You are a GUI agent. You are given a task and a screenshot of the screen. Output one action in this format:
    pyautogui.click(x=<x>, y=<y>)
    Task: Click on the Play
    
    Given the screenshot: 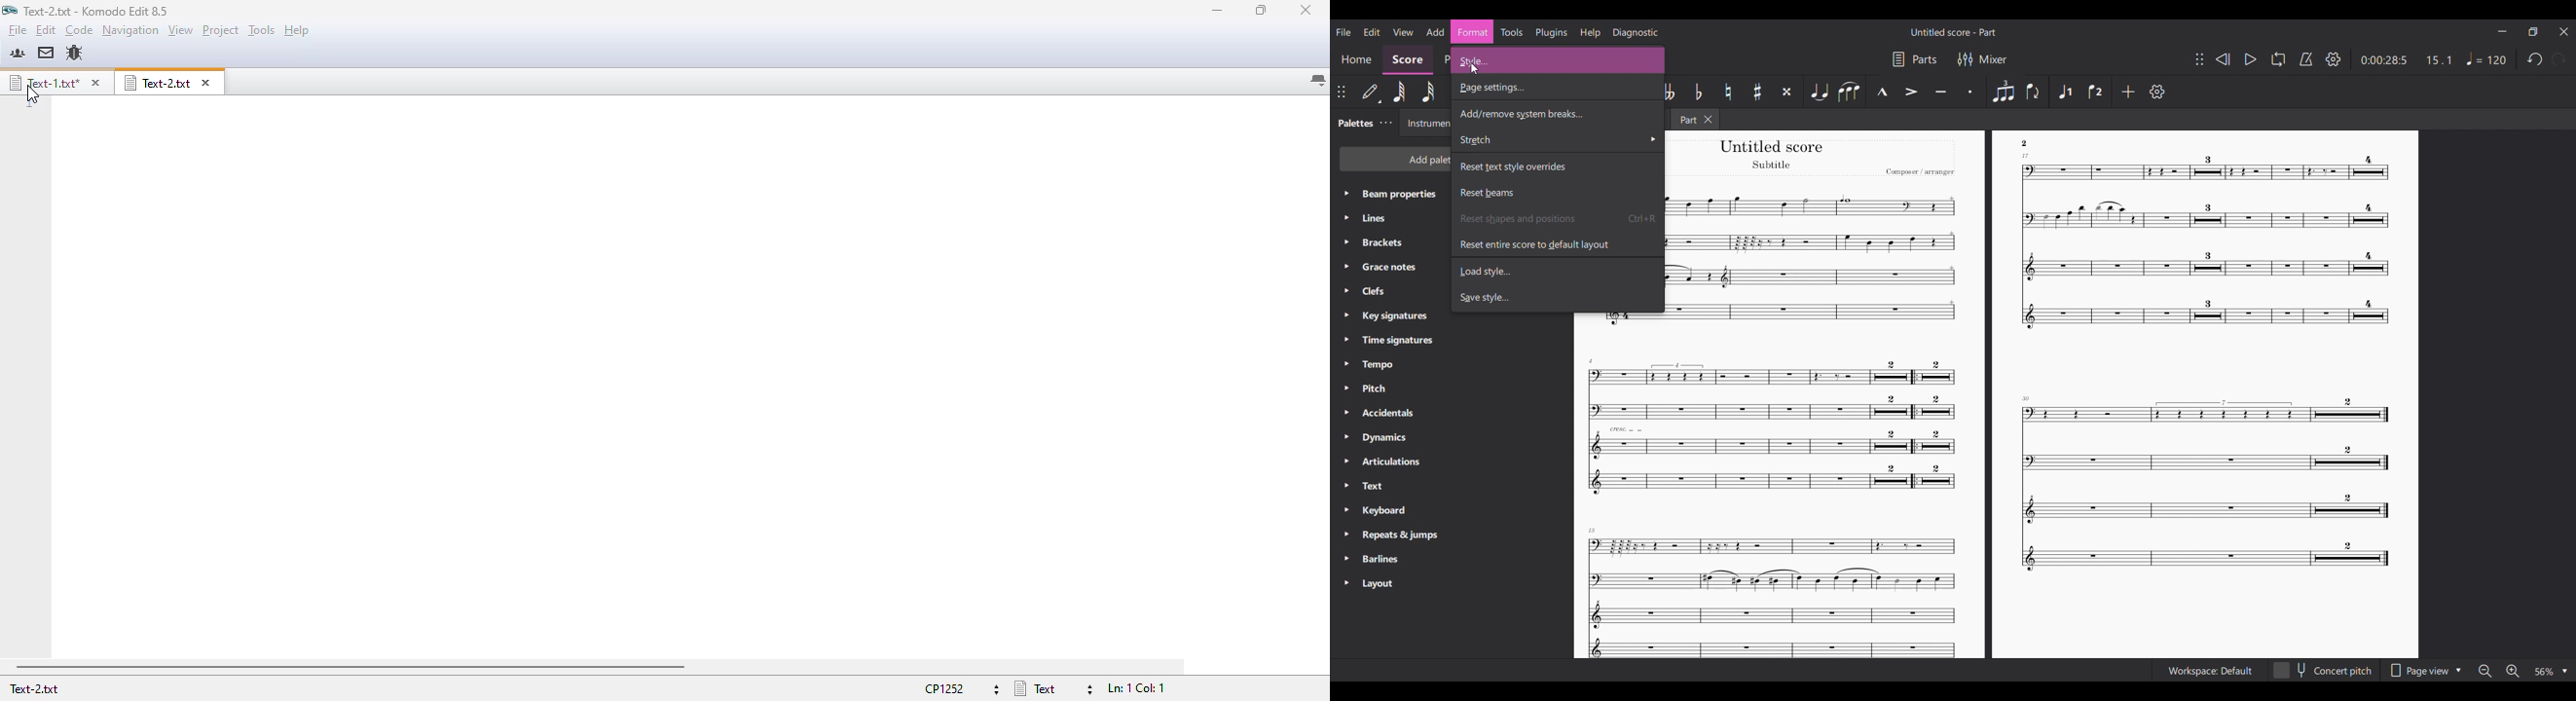 What is the action you would take?
    pyautogui.click(x=2251, y=60)
    